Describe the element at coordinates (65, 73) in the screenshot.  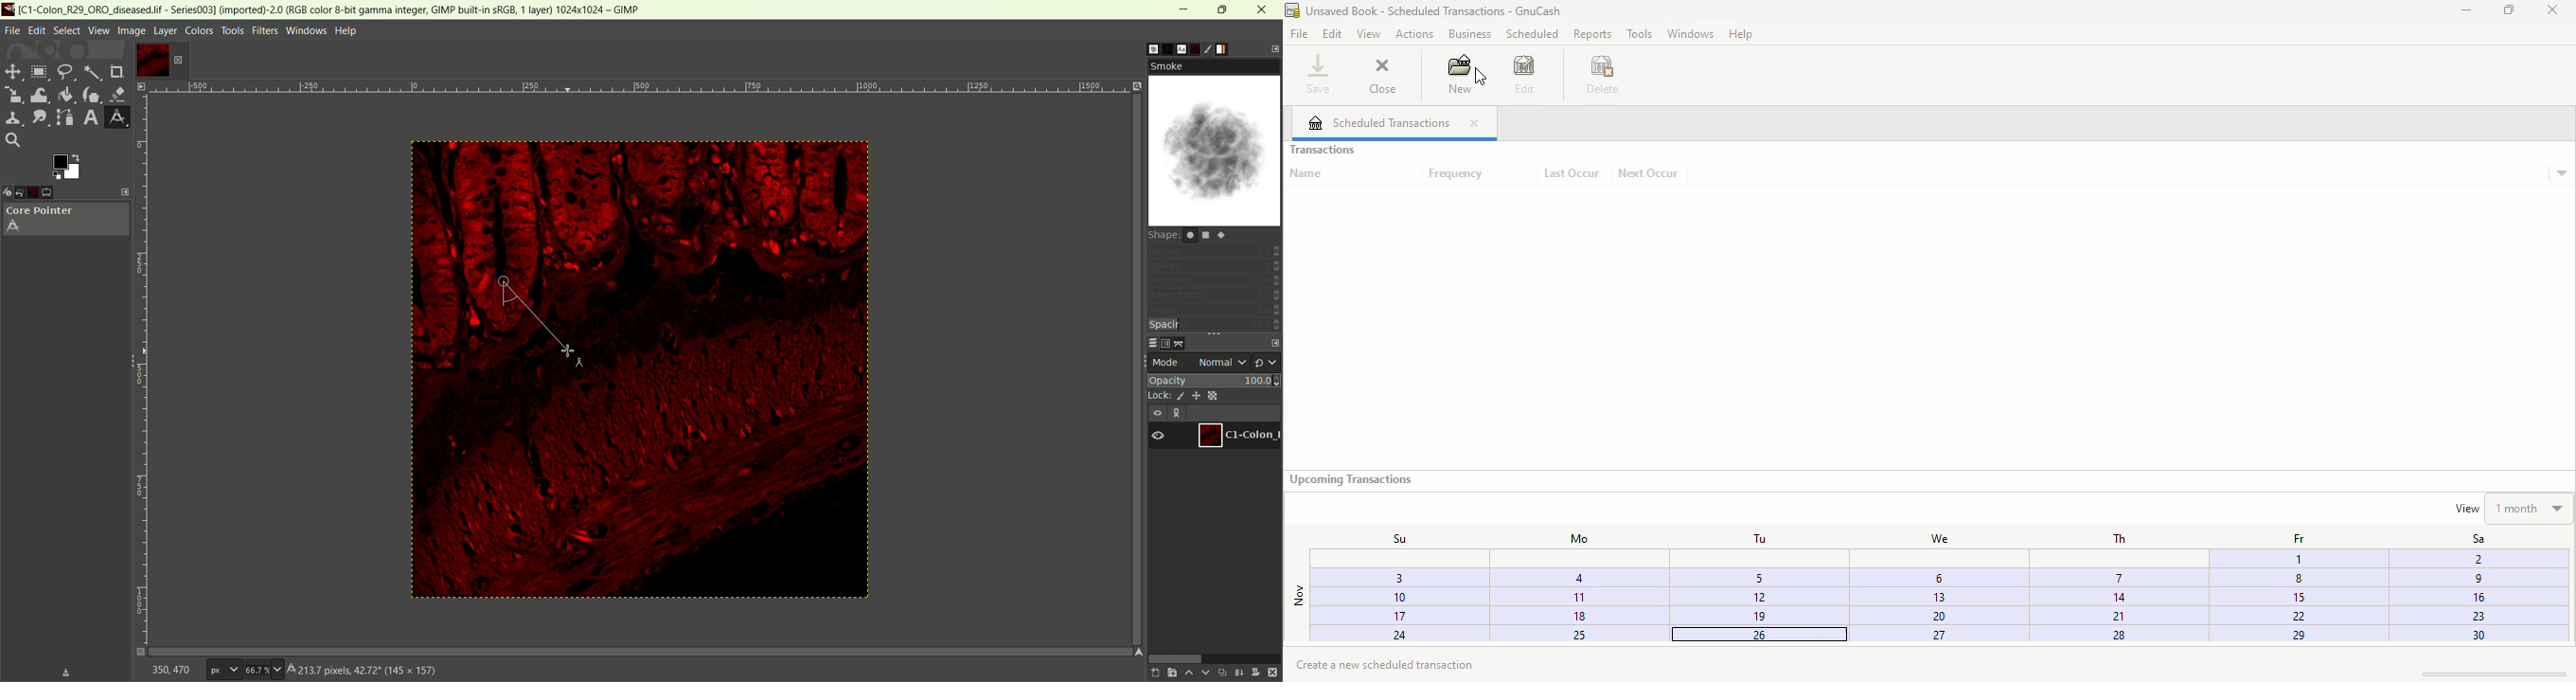
I see `free select tool` at that location.